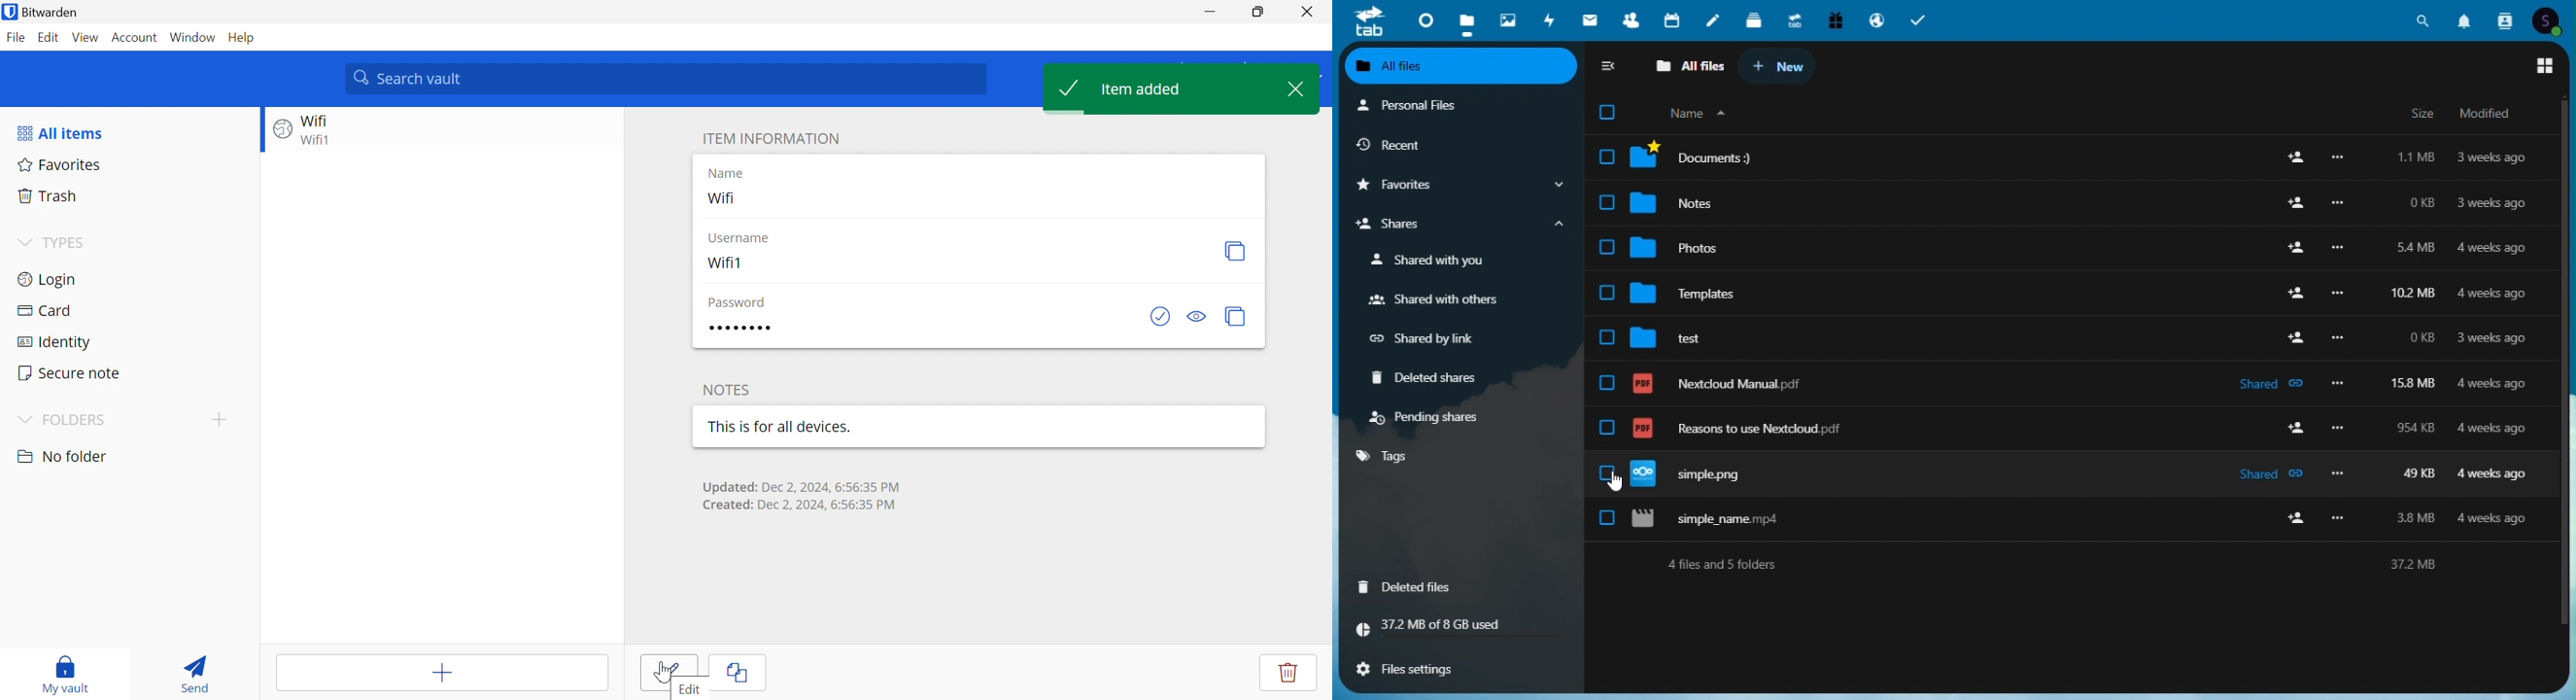  I want to click on Favorites, so click(57, 163).